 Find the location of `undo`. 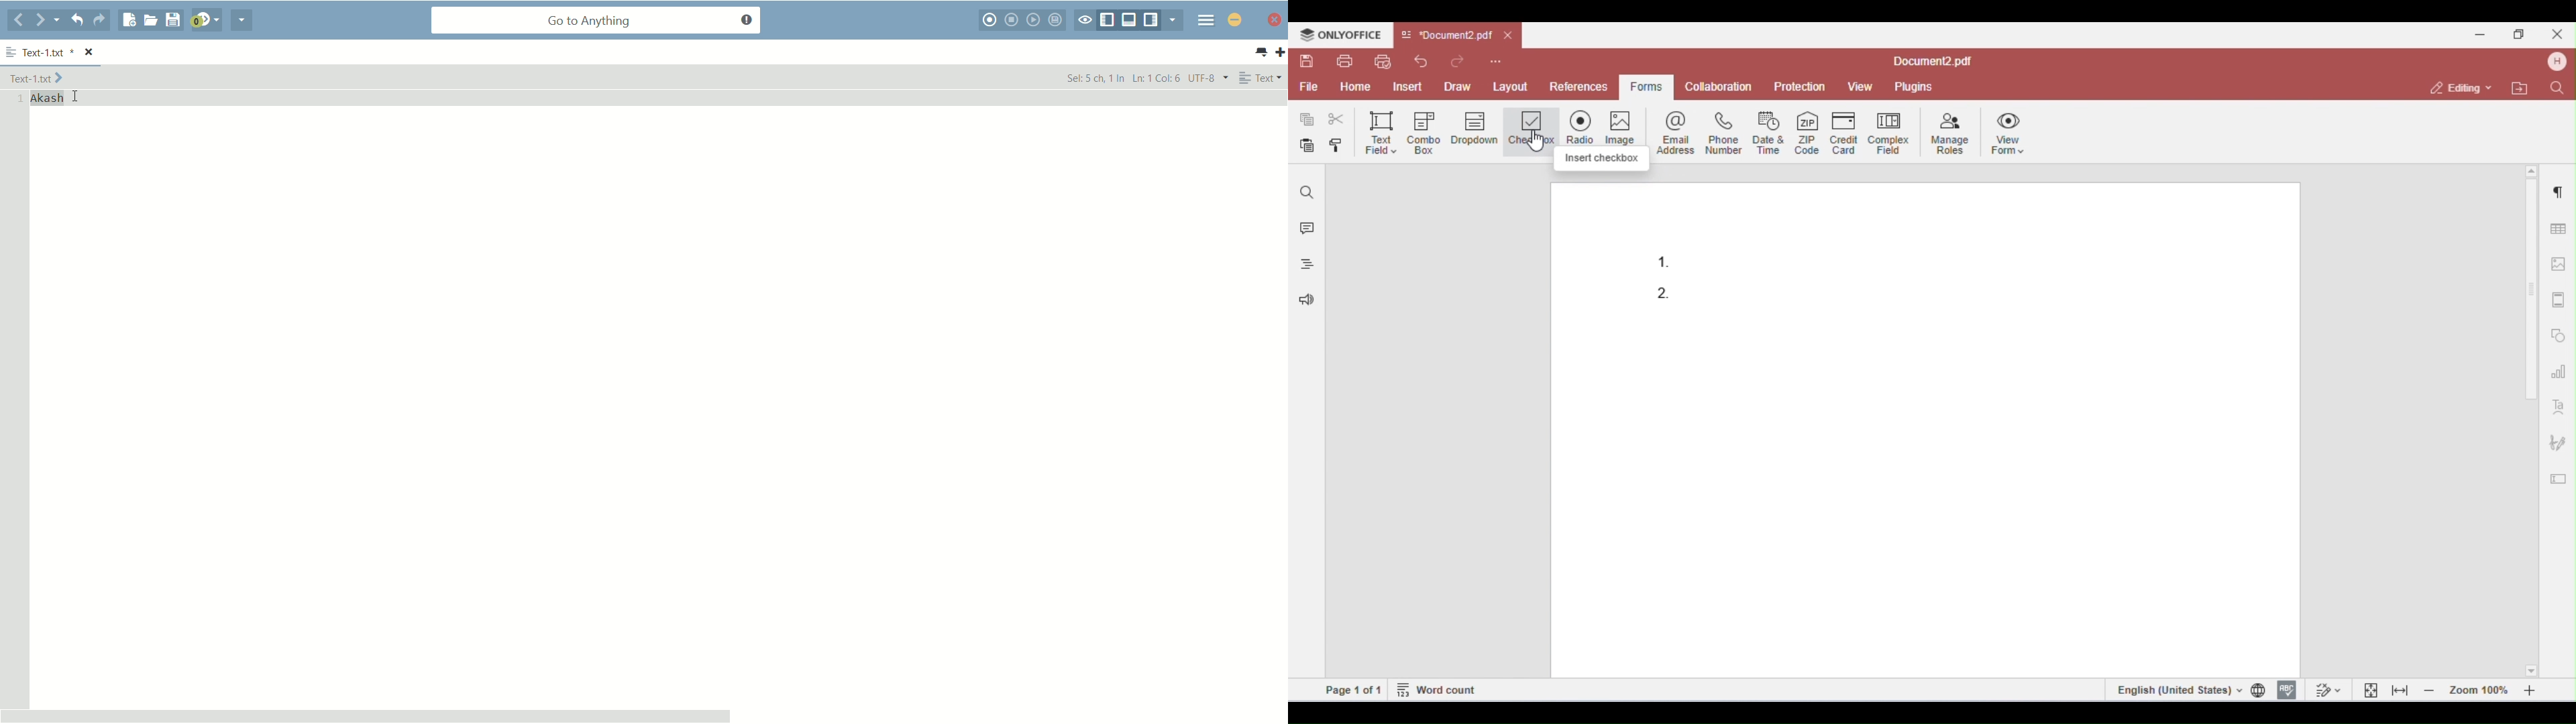

undo is located at coordinates (76, 19).